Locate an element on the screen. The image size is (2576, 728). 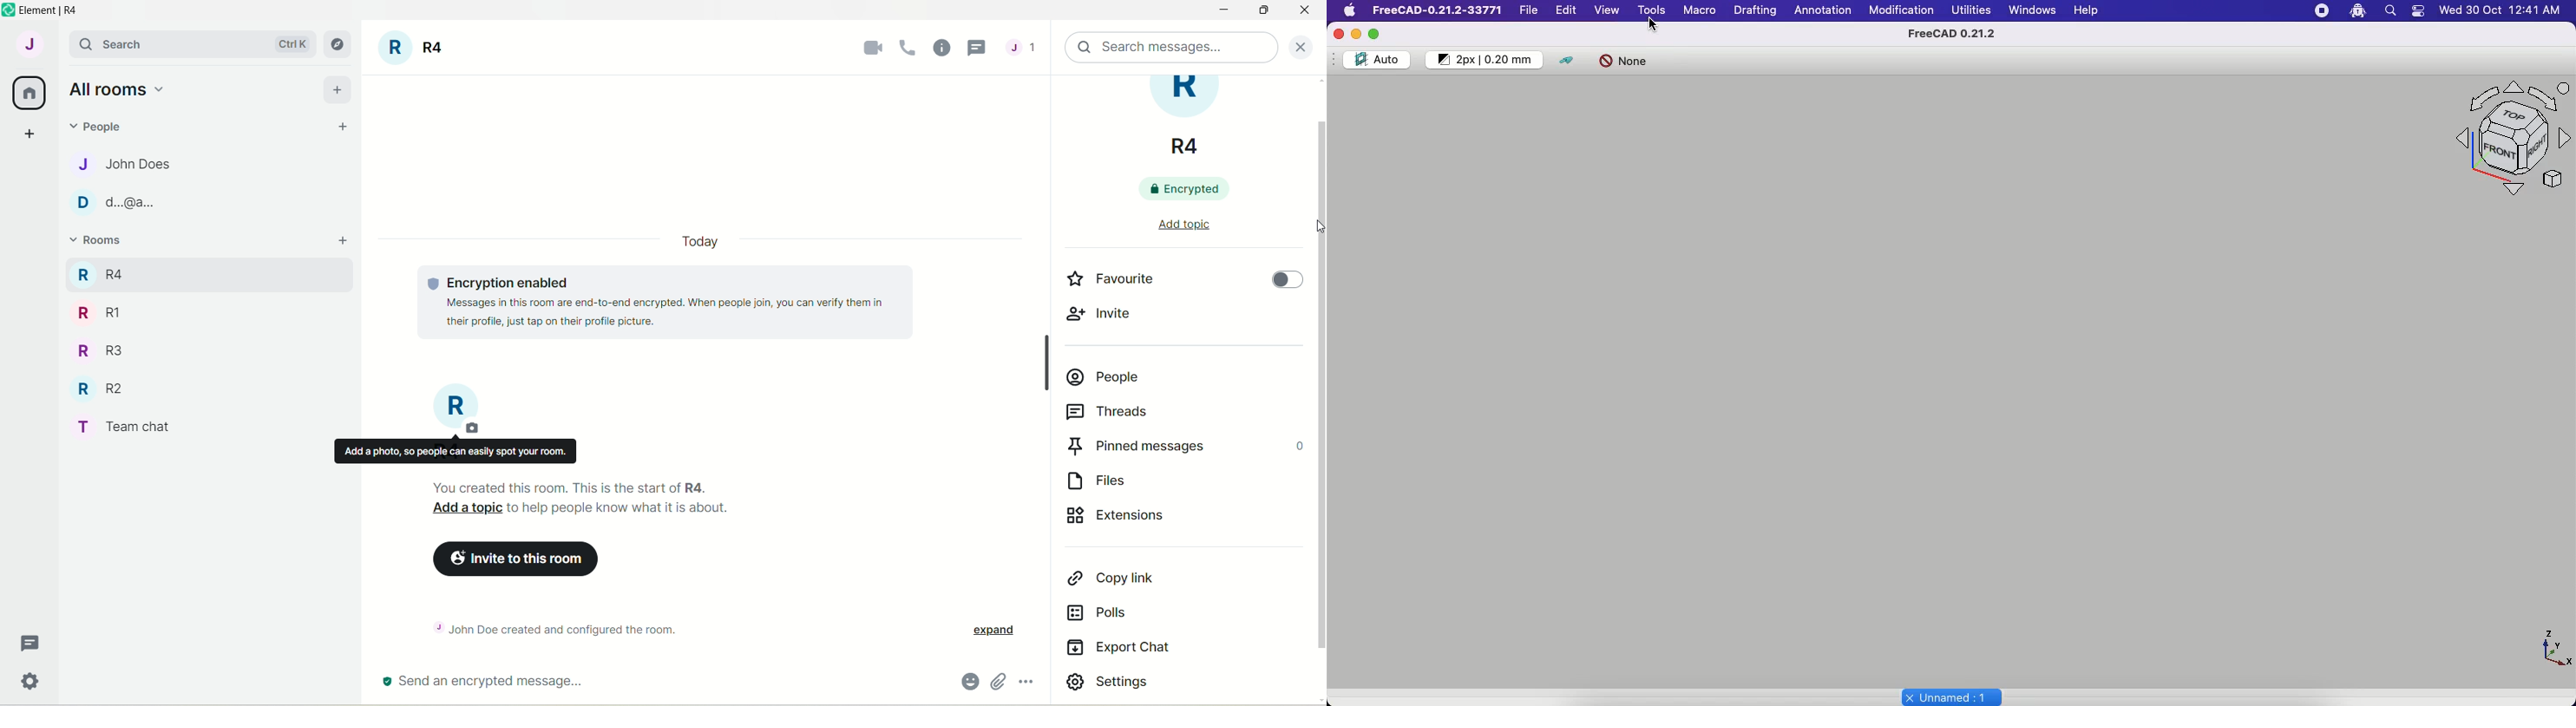
voice call is located at coordinates (911, 48).